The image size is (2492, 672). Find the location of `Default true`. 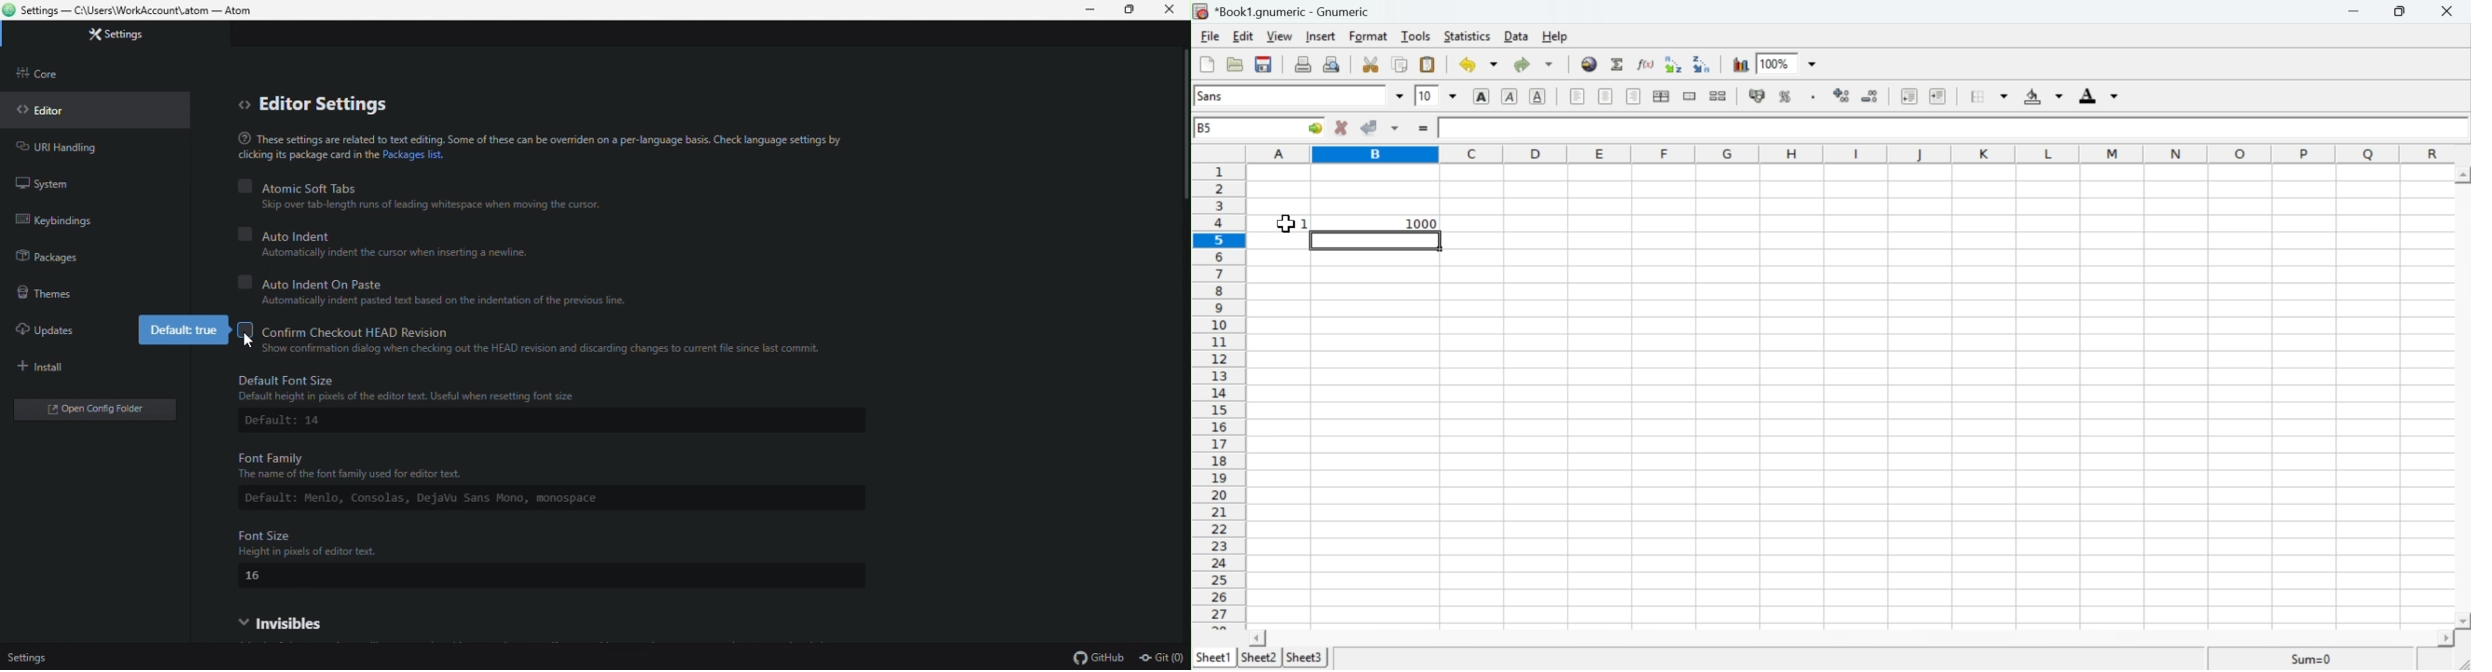

Default true is located at coordinates (180, 332).